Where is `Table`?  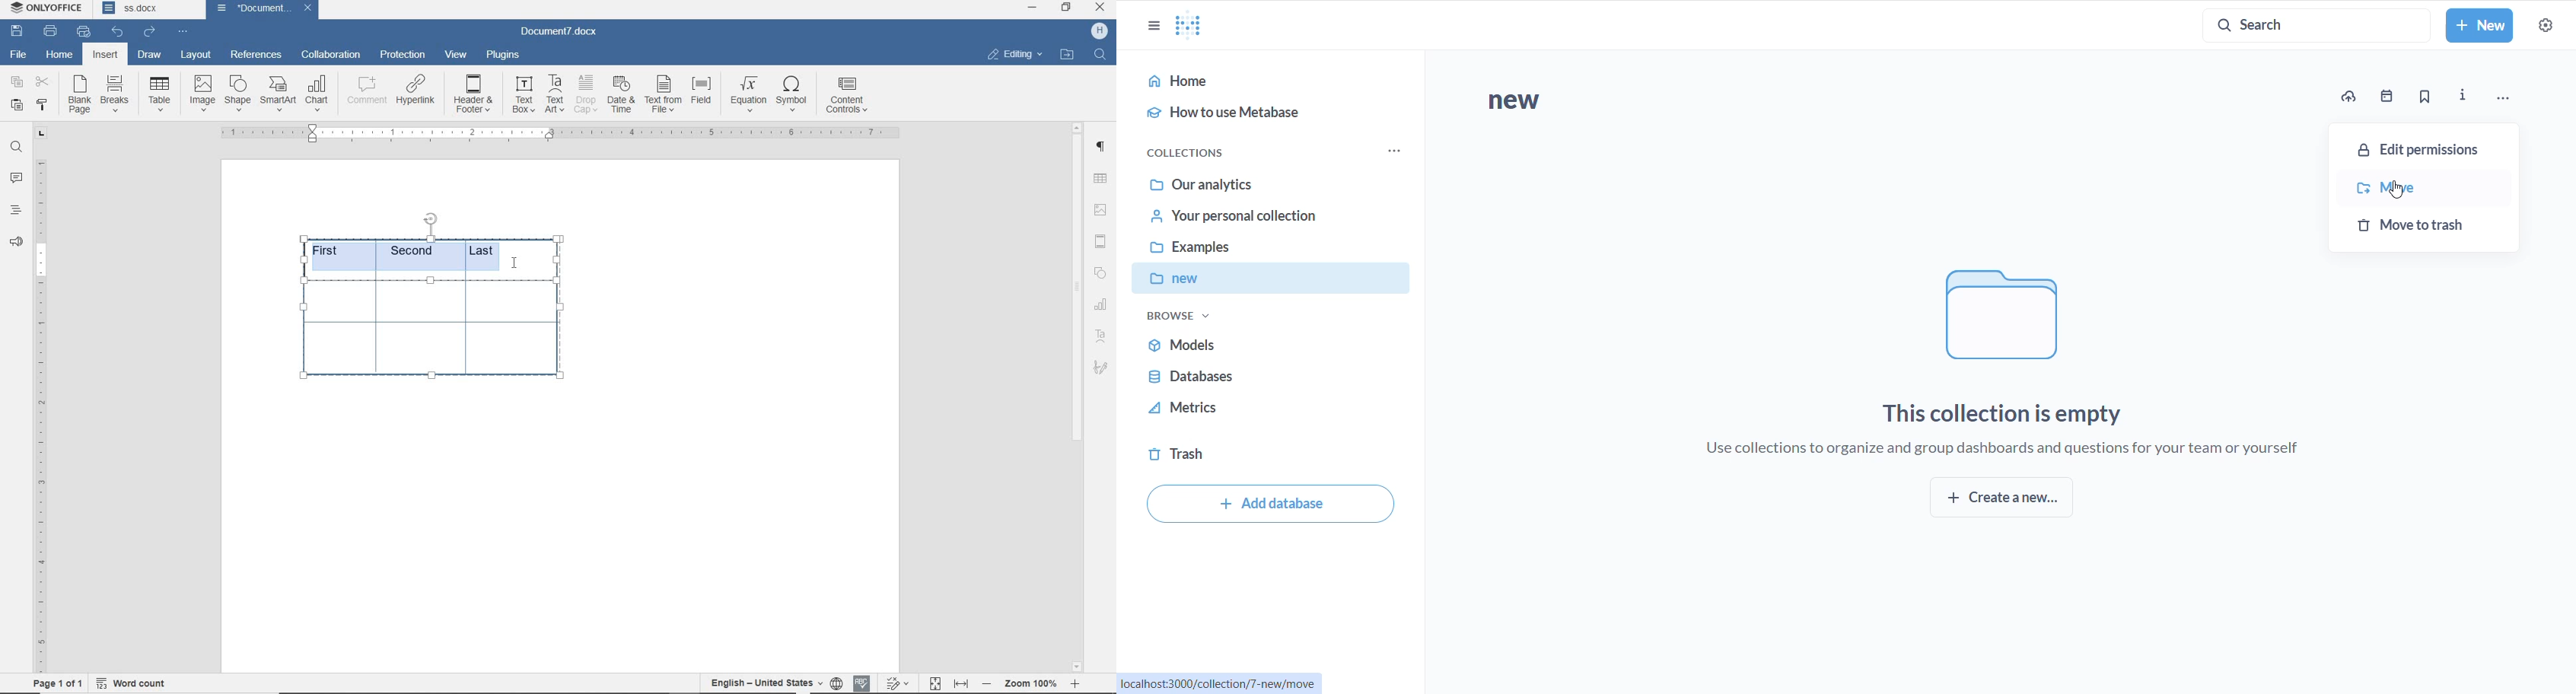
Table is located at coordinates (161, 95).